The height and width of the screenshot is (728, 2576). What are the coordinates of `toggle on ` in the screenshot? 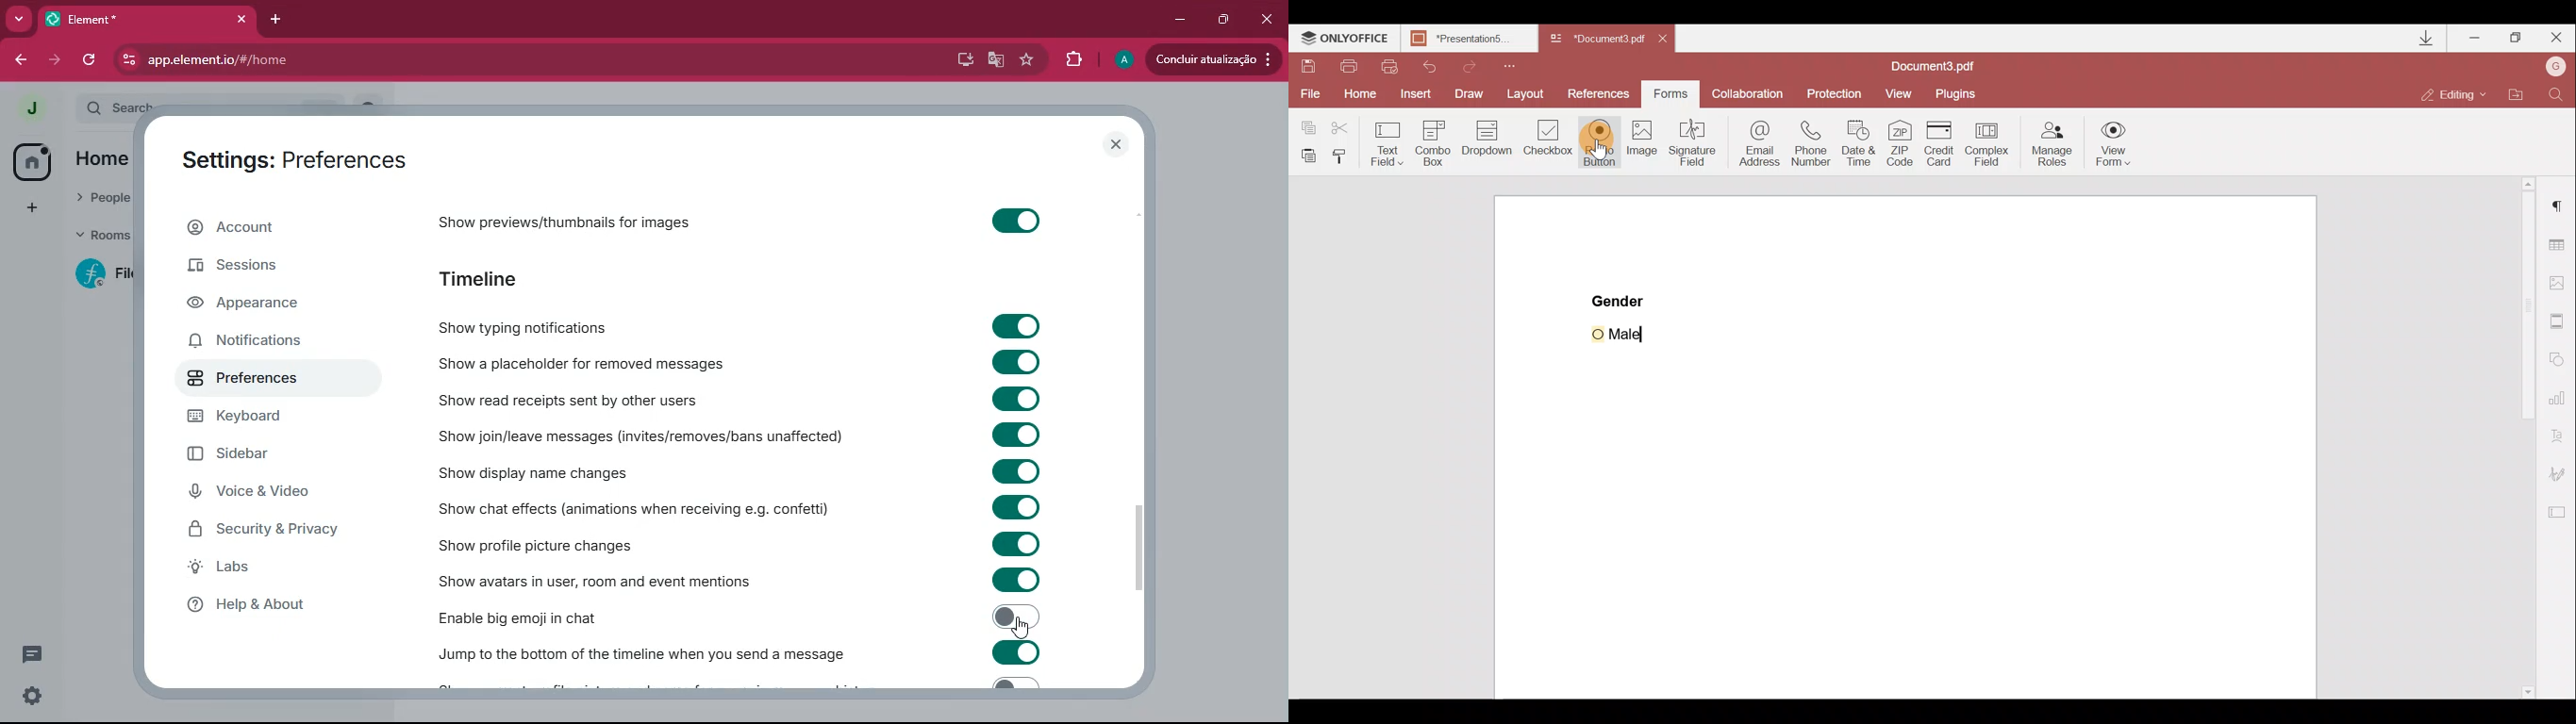 It's located at (1013, 224).